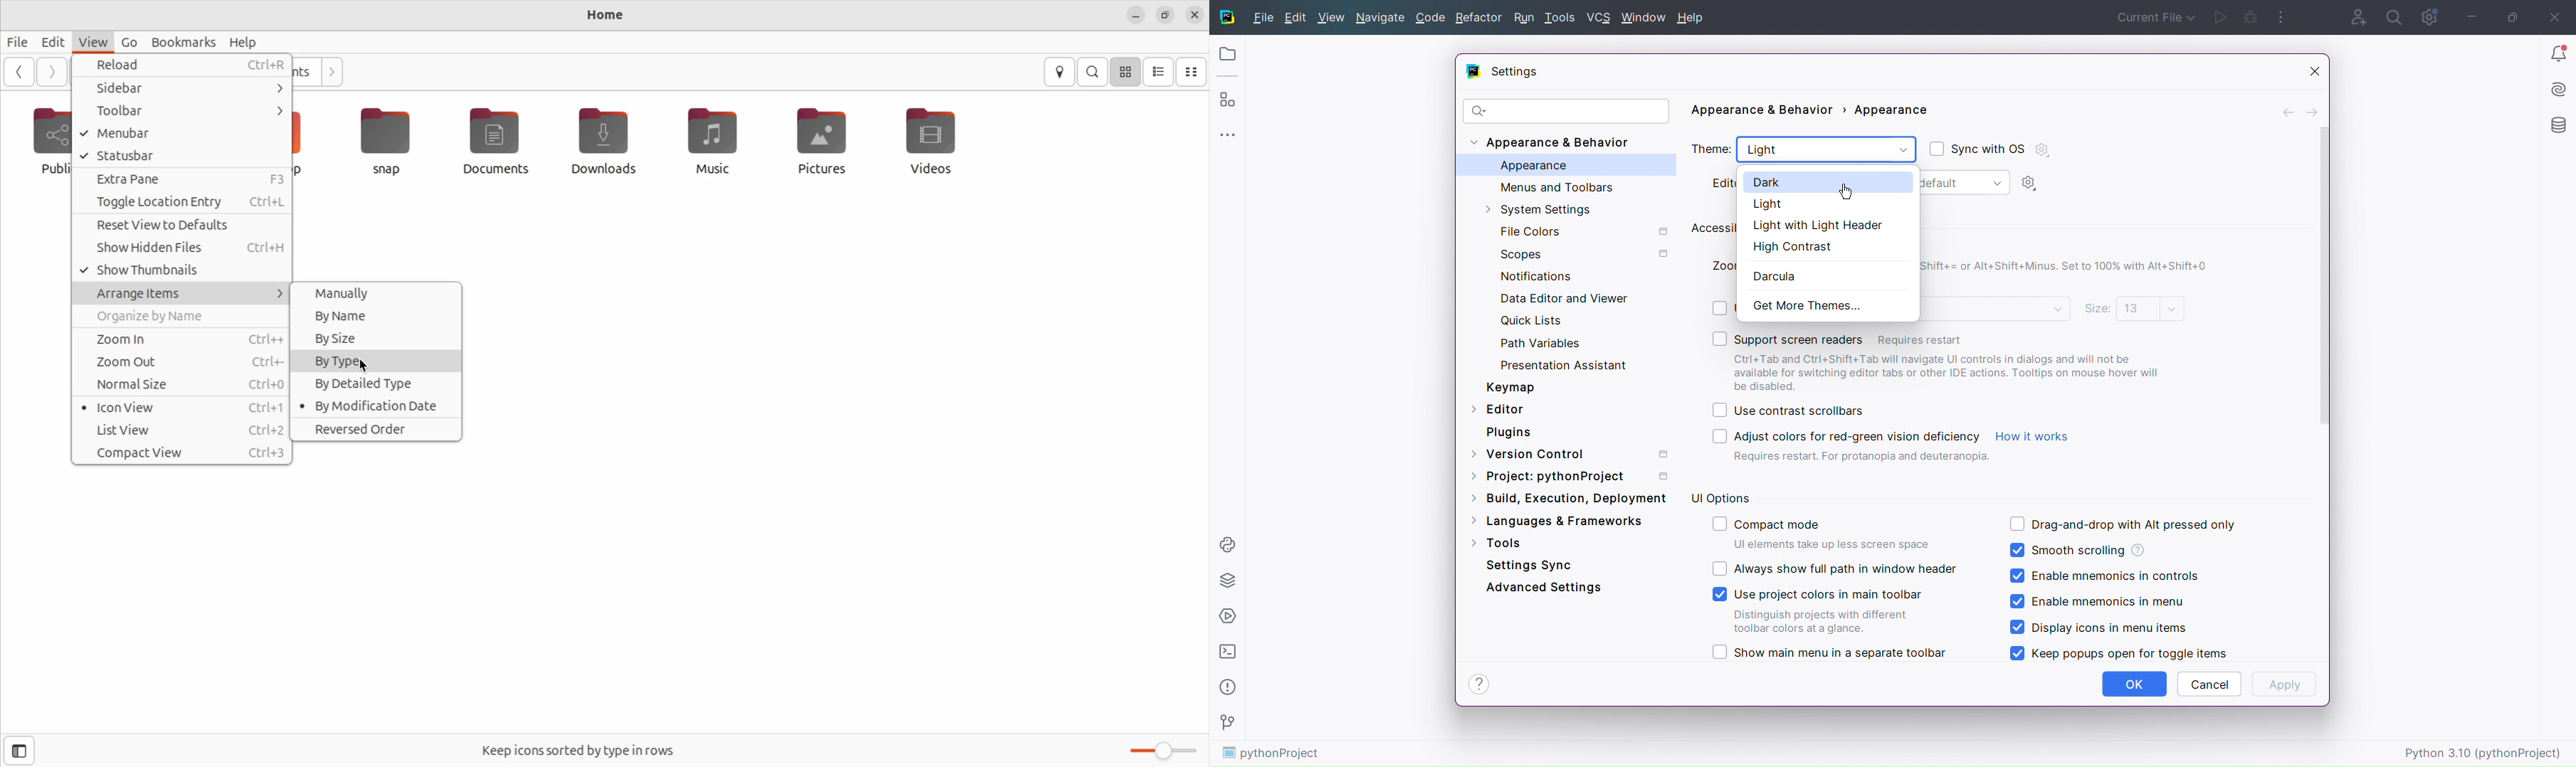  I want to click on view, so click(91, 40).